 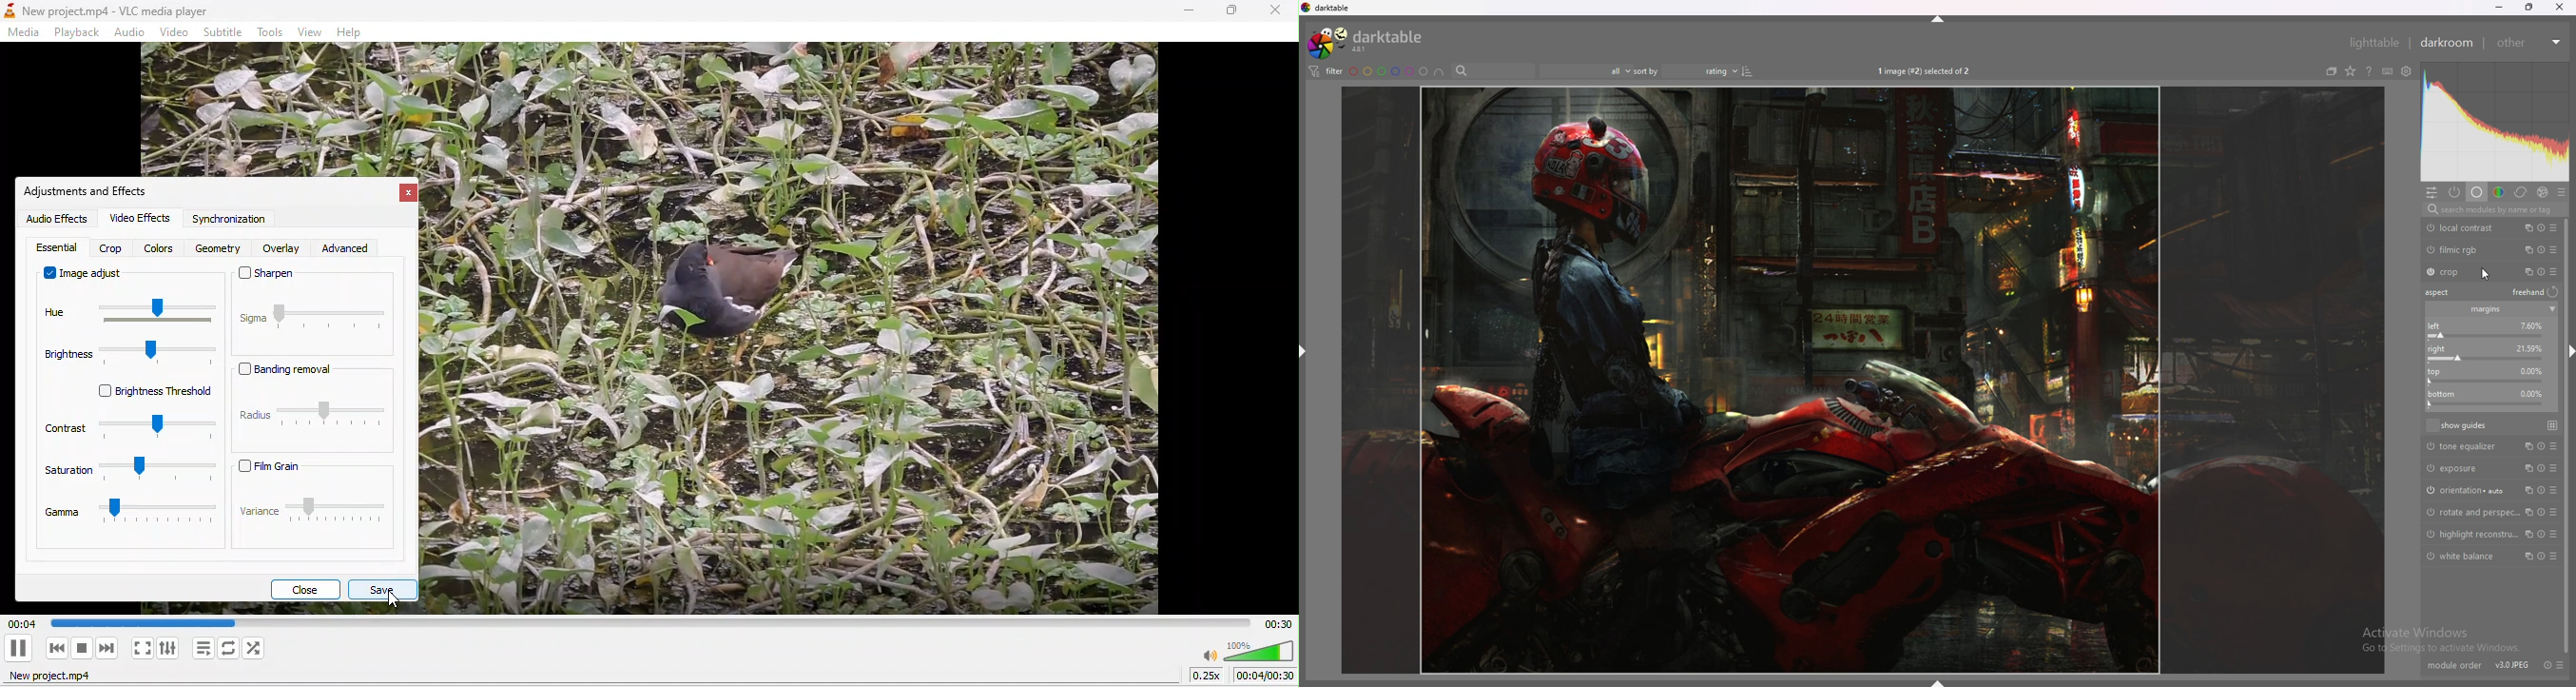 What do you see at coordinates (2464, 228) in the screenshot?
I see `local contrast` at bounding box center [2464, 228].